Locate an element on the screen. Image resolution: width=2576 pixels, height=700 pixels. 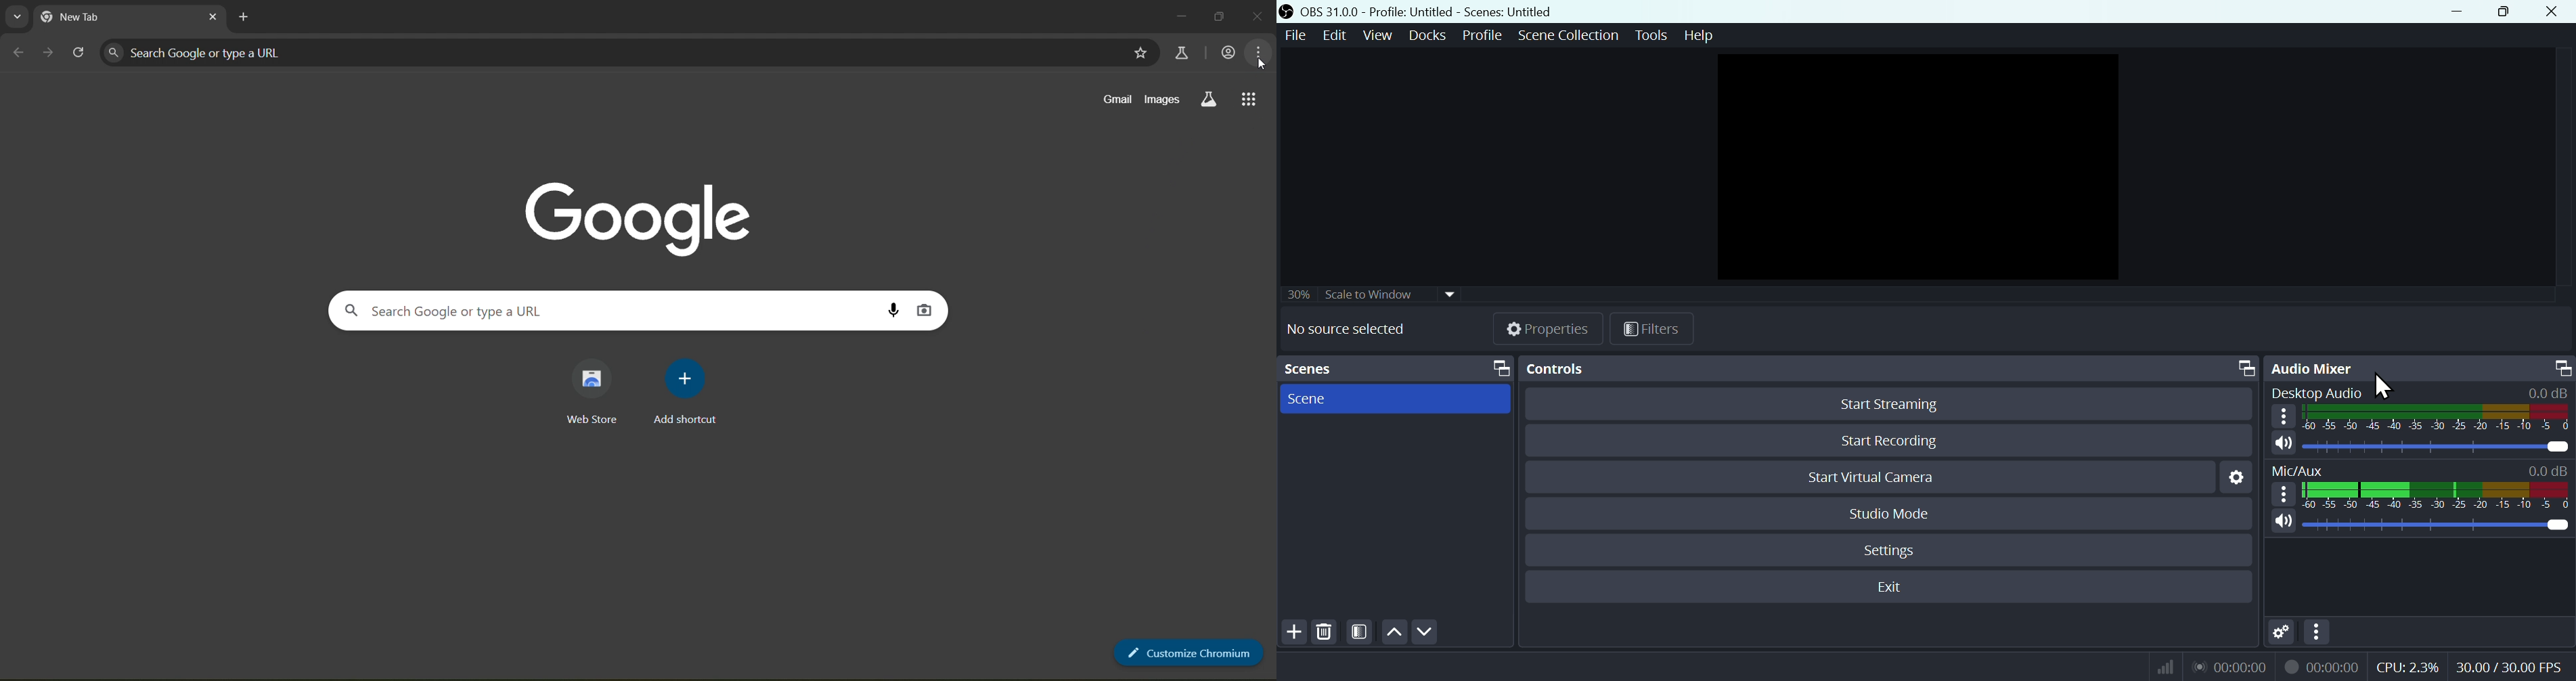
scene is located at coordinates (1397, 399).